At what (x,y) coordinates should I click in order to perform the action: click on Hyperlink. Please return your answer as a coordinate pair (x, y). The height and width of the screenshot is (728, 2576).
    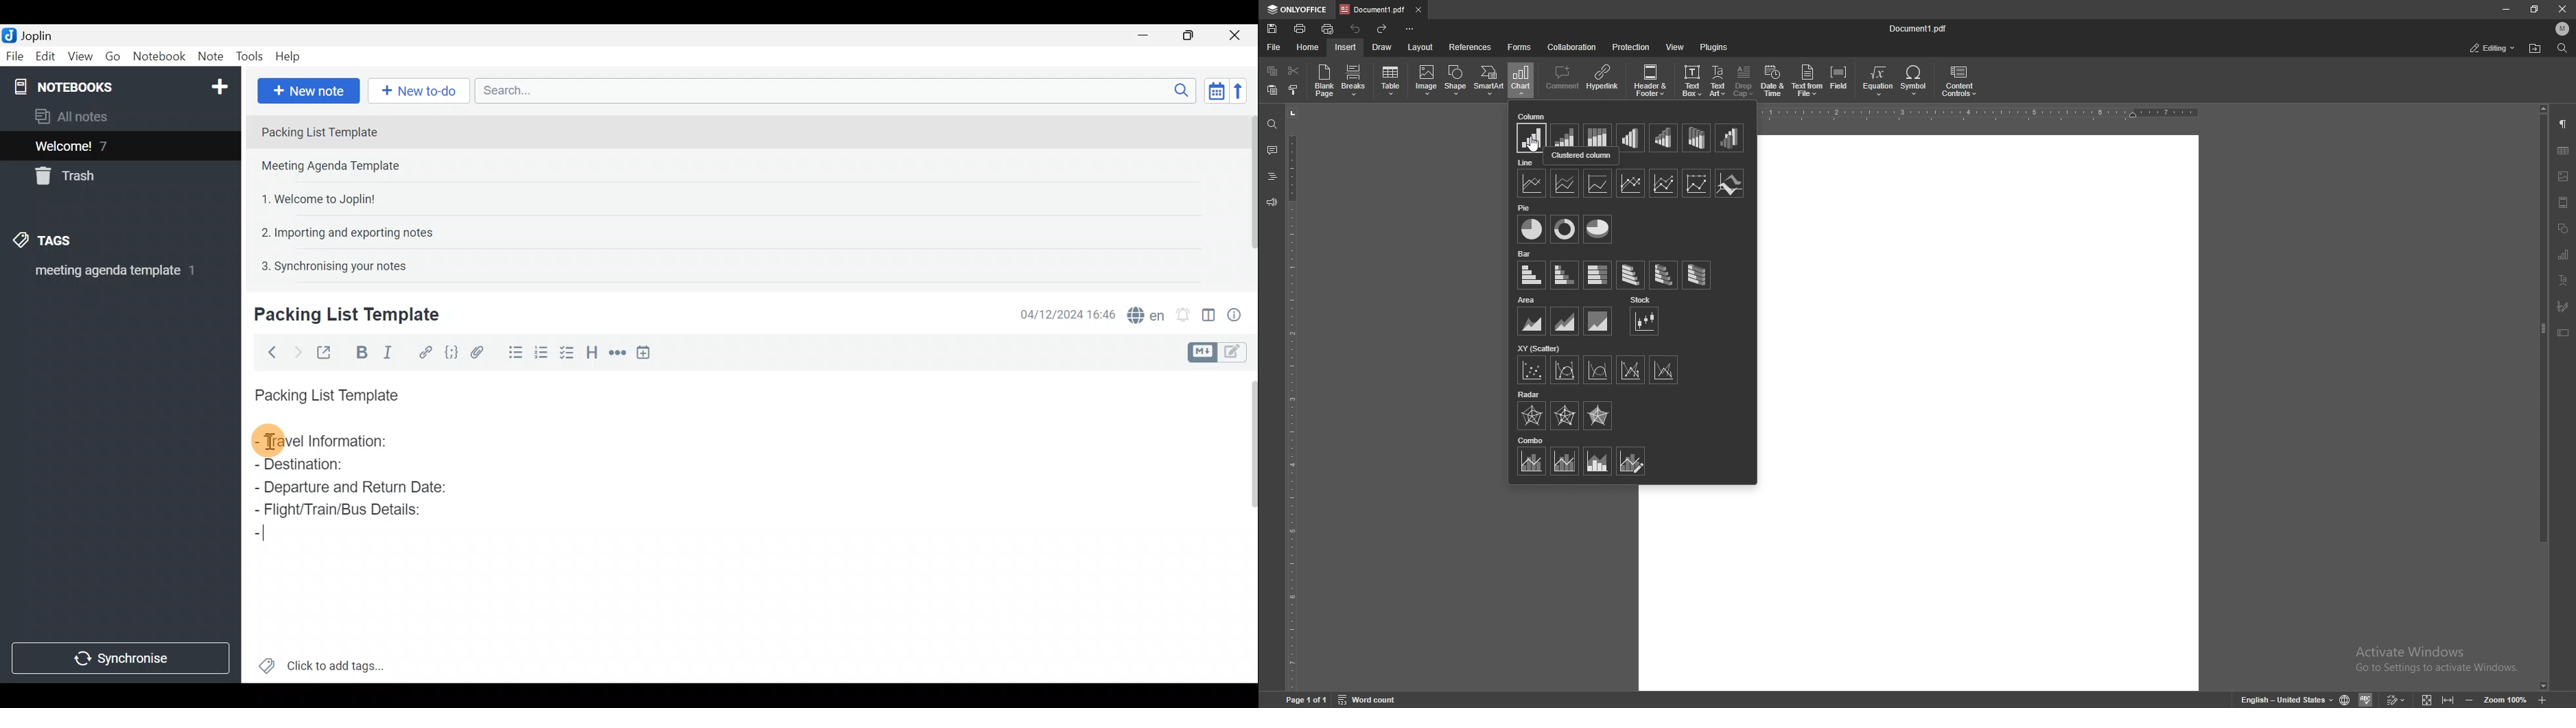
    Looking at the image, I should click on (423, 351).